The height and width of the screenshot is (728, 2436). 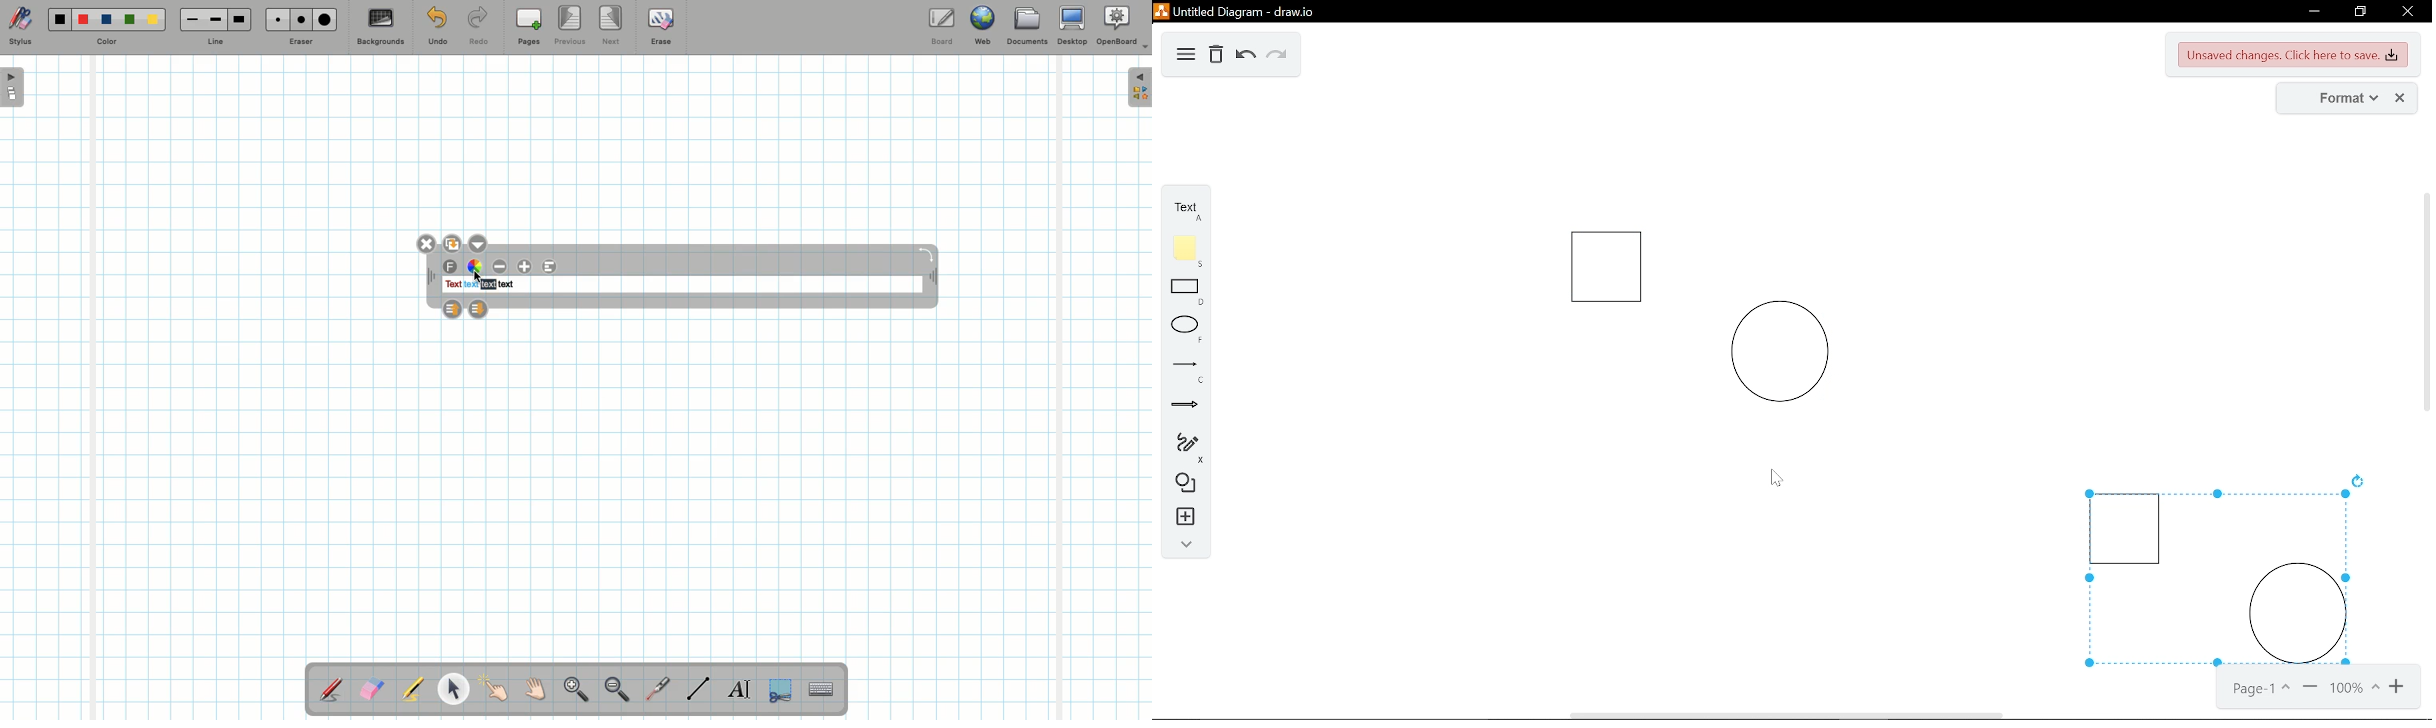 What do you see at coordinates (2258, 690) in the screenshot?
I see `current page` at bounding box center [2258, 690].